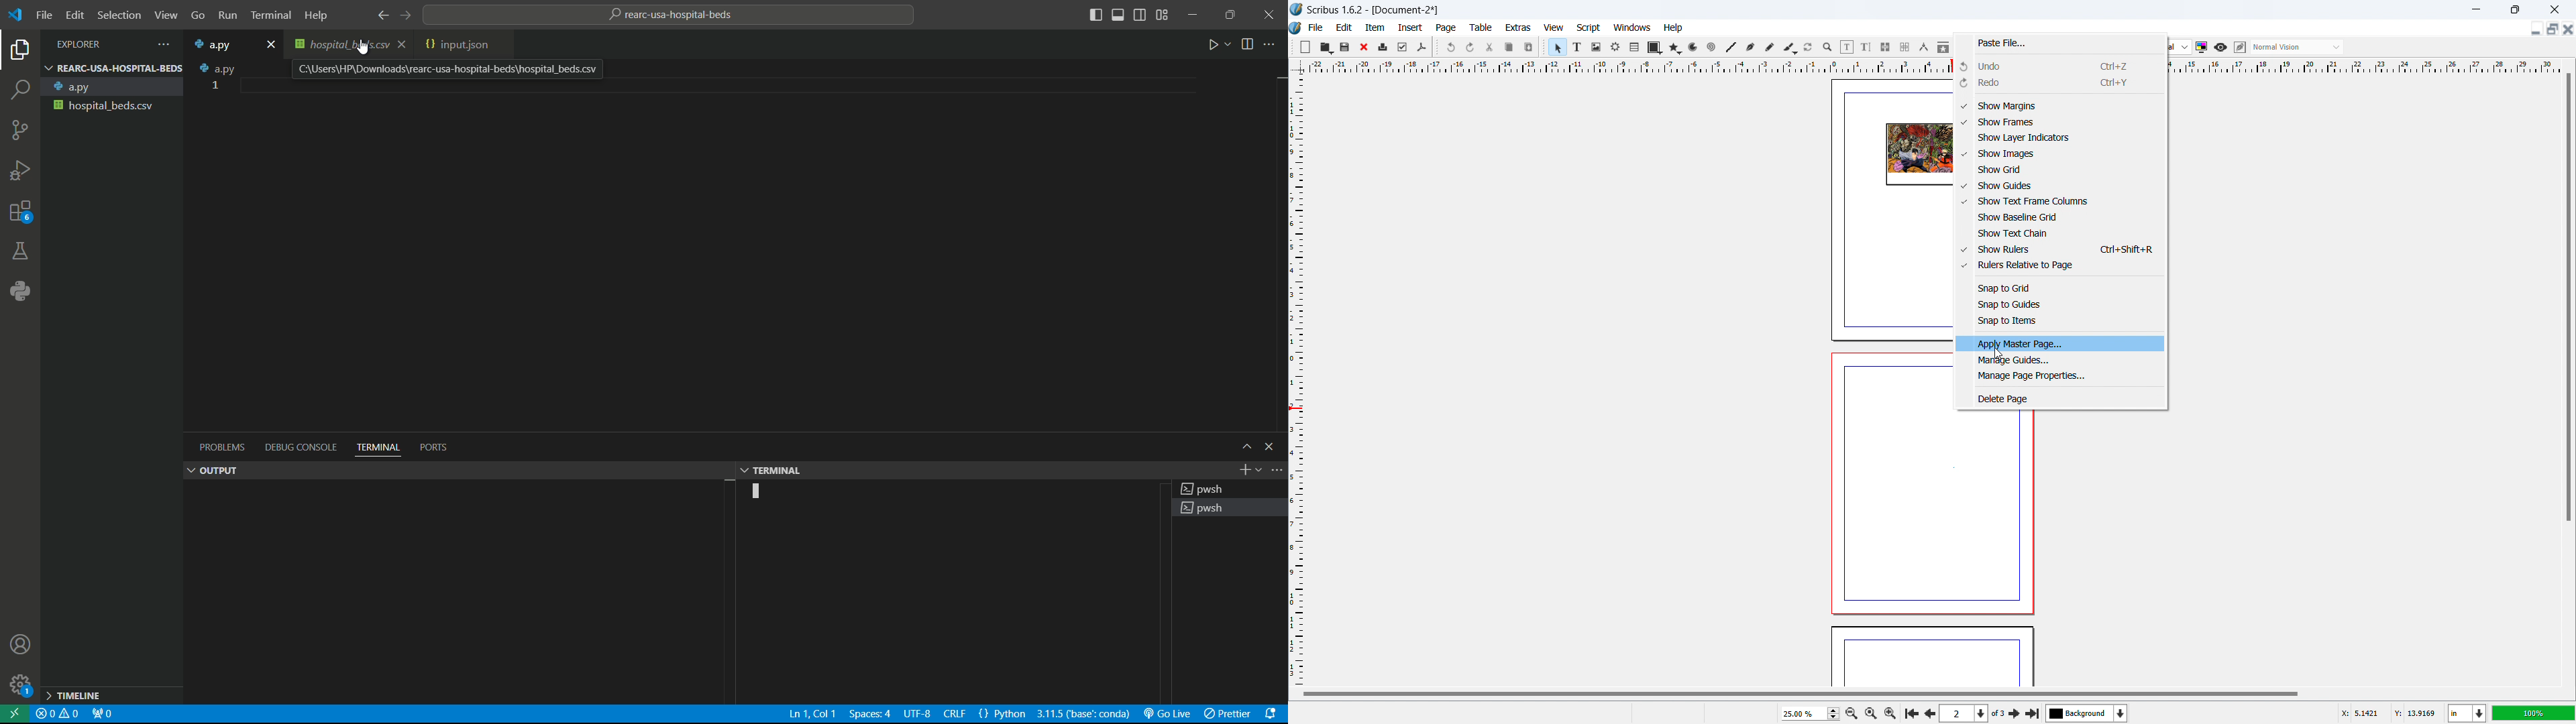 This screenshot has height=728, width=2576. I want to click on next page, so click(1928, 712).